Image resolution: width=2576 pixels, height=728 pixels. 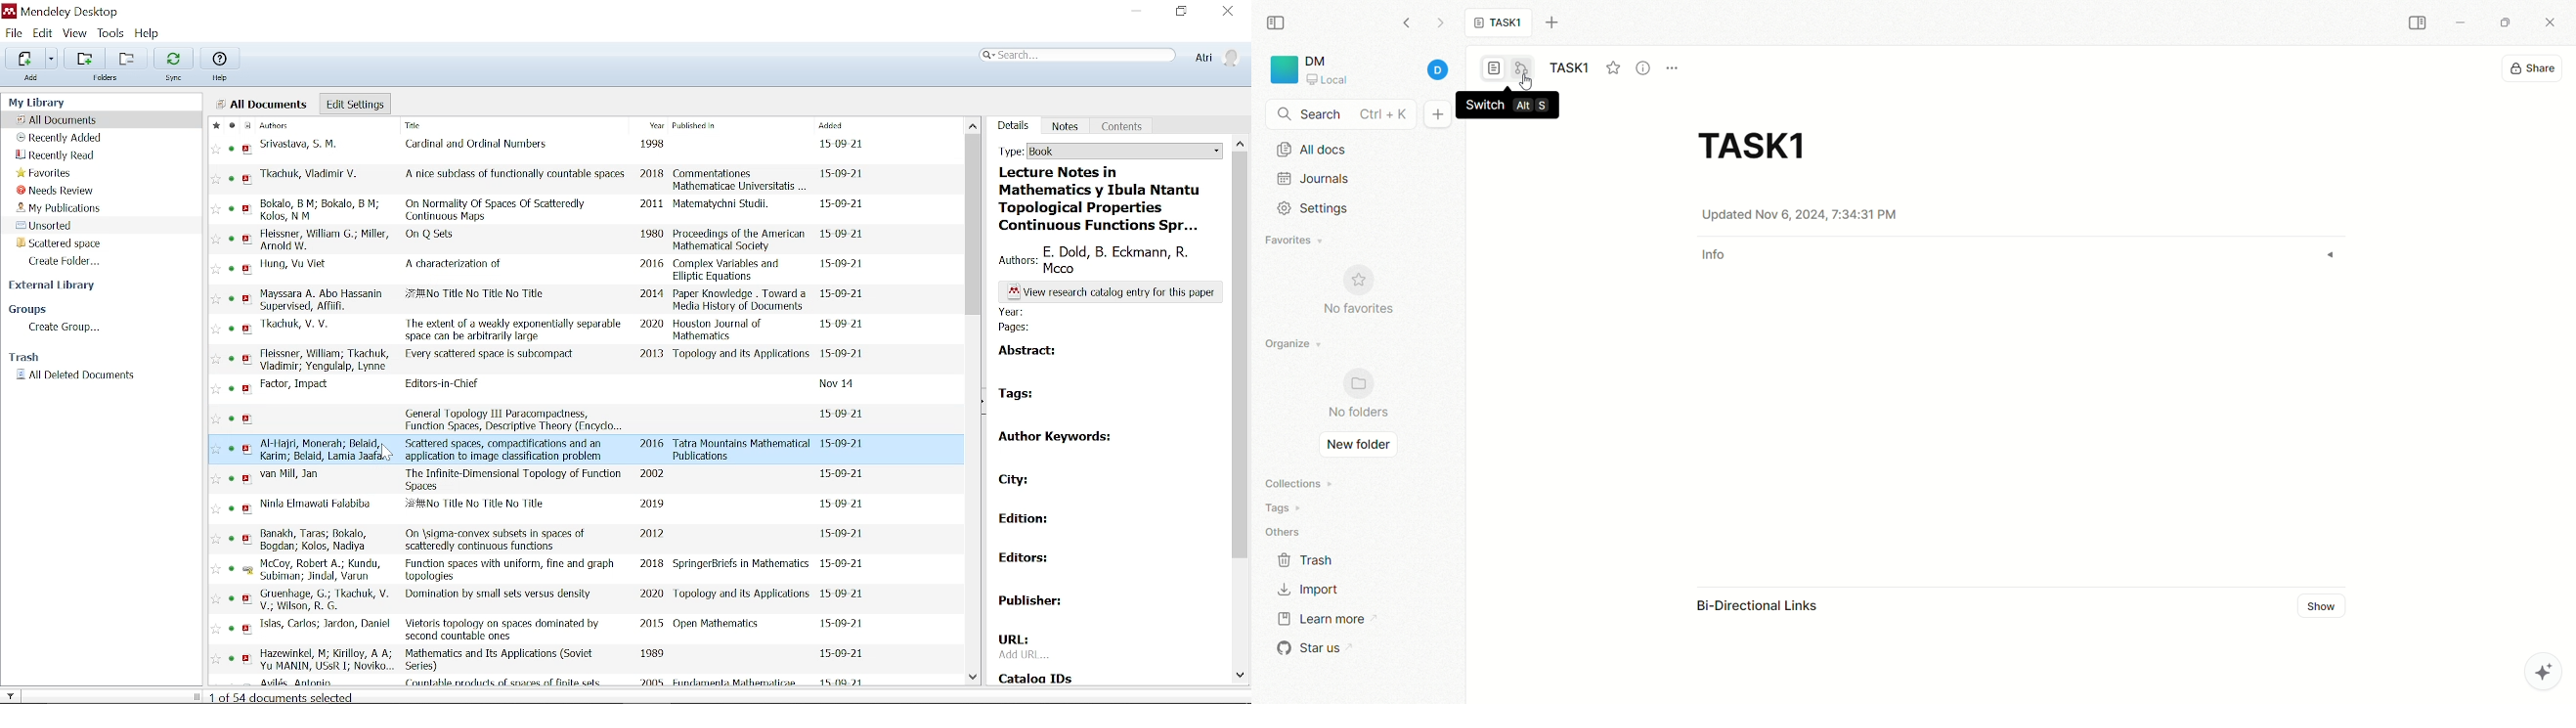 What do you see at coordinates (76, 375) in the screenshot?
I see `All deleted documents` at bounding box center [76, 375].